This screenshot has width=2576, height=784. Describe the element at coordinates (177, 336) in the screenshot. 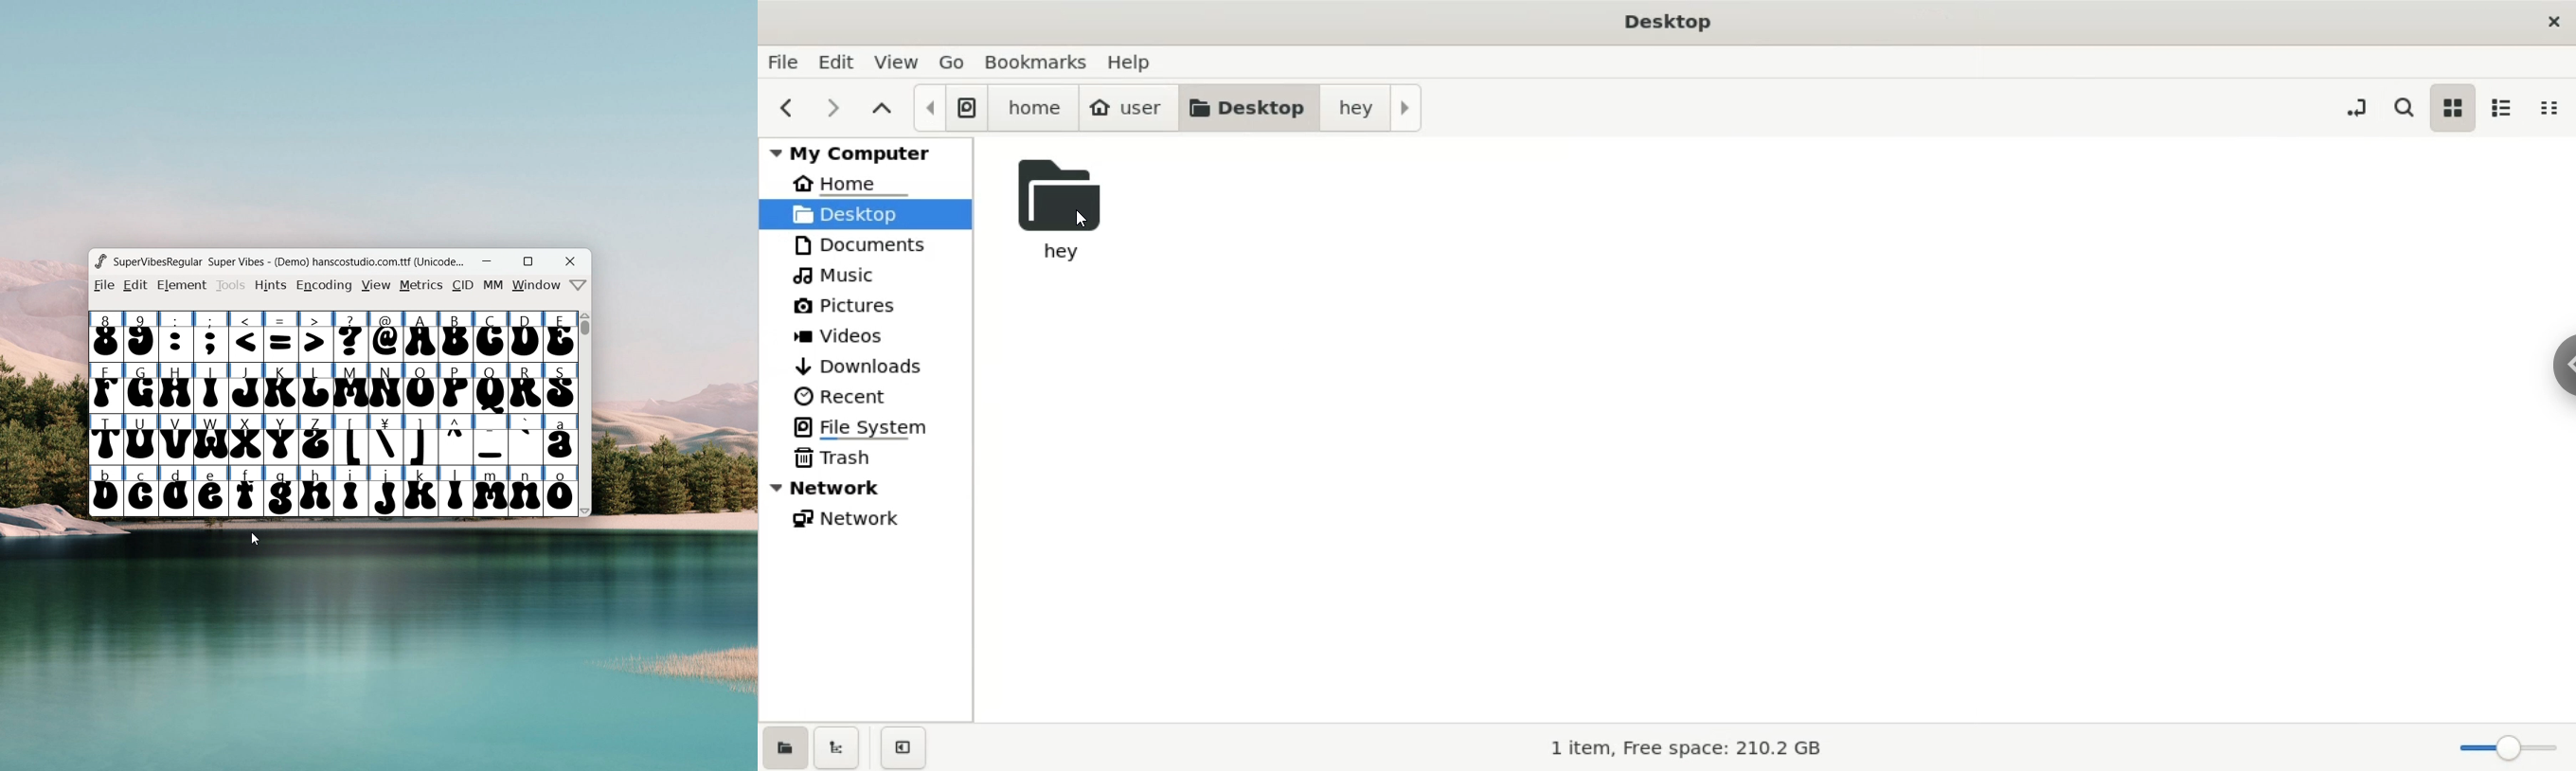

I see `:` at that location.